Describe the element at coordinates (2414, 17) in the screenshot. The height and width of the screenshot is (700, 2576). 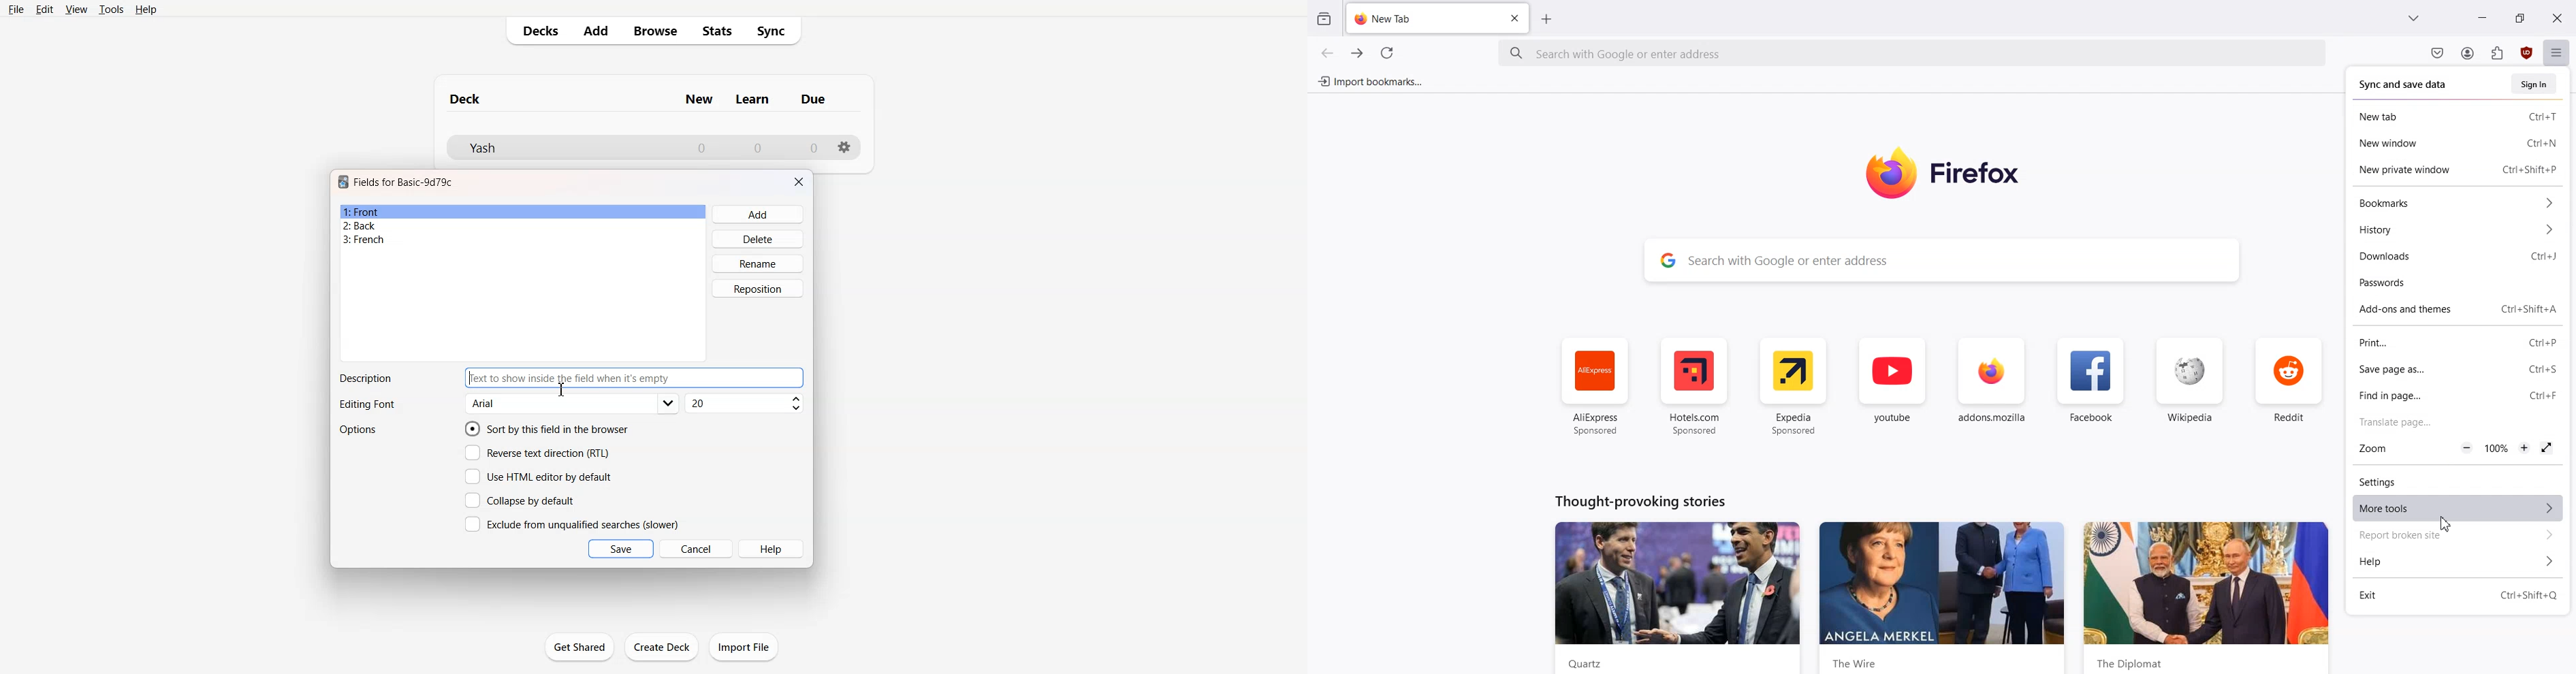
I see `List all tab` at that location.